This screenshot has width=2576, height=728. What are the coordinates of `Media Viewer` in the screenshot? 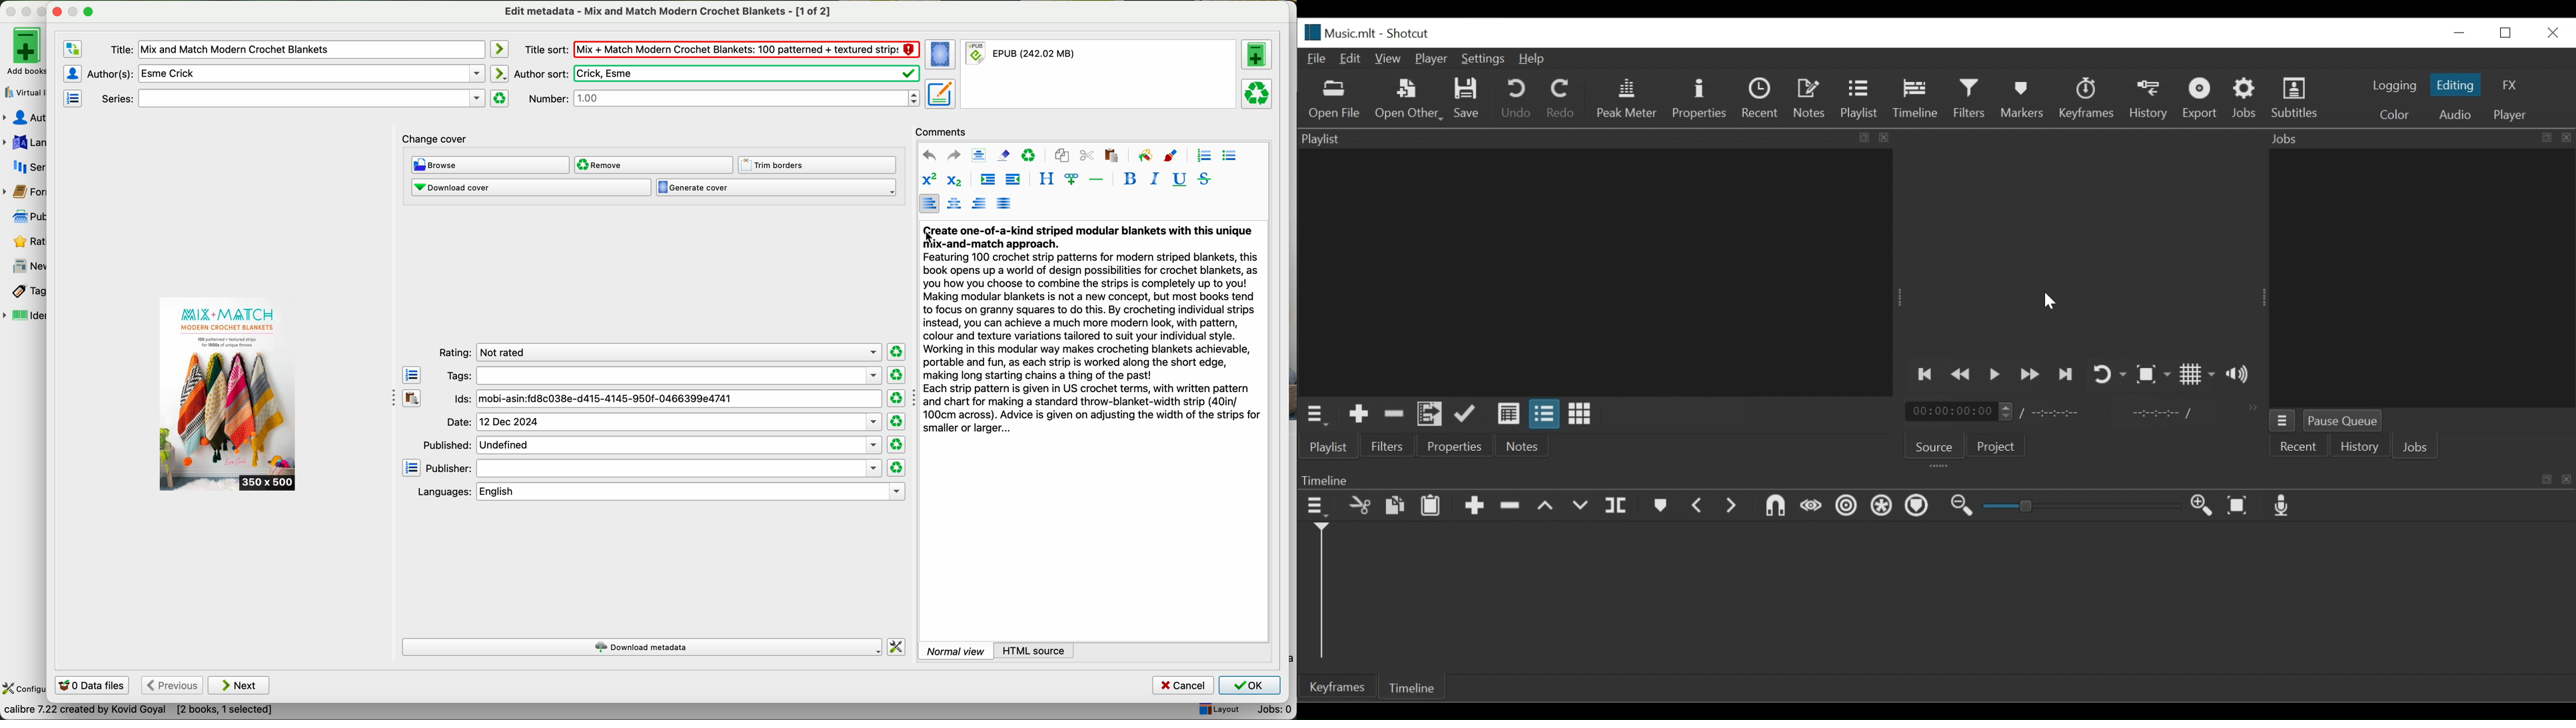 It's located at (2079, 246).